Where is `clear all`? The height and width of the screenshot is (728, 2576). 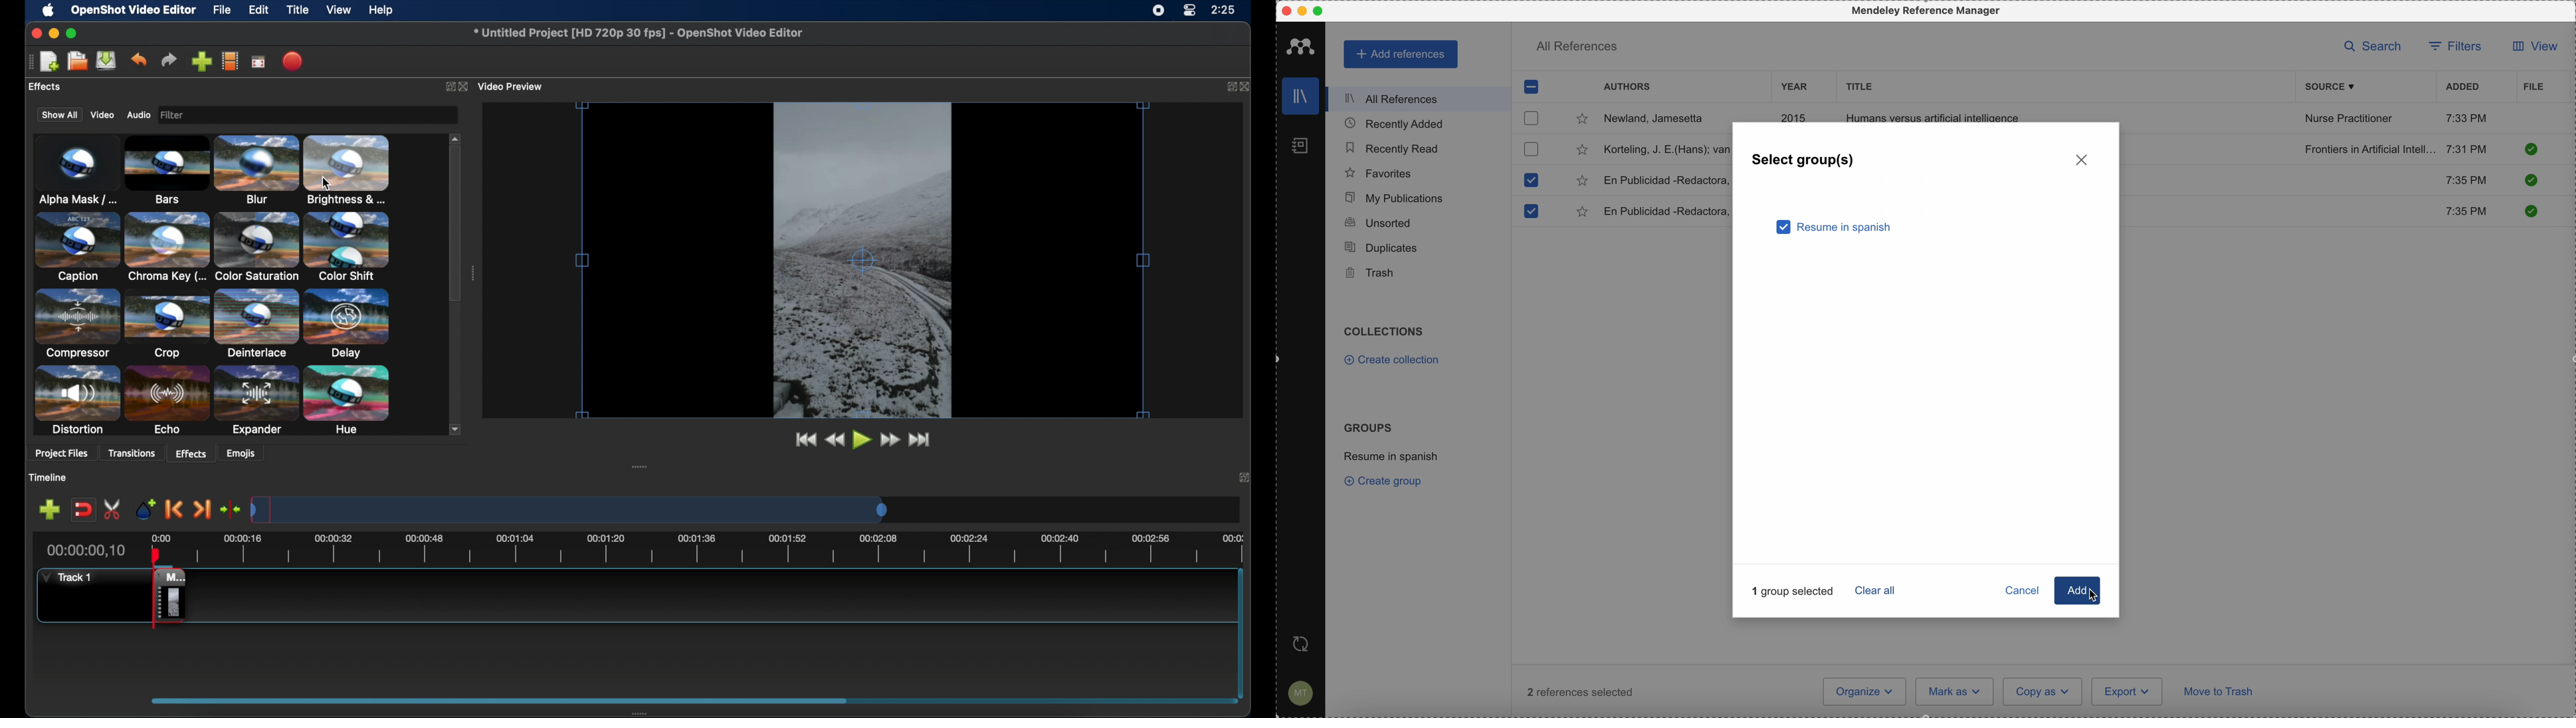 clear all is located at coordinates (1878, 590).